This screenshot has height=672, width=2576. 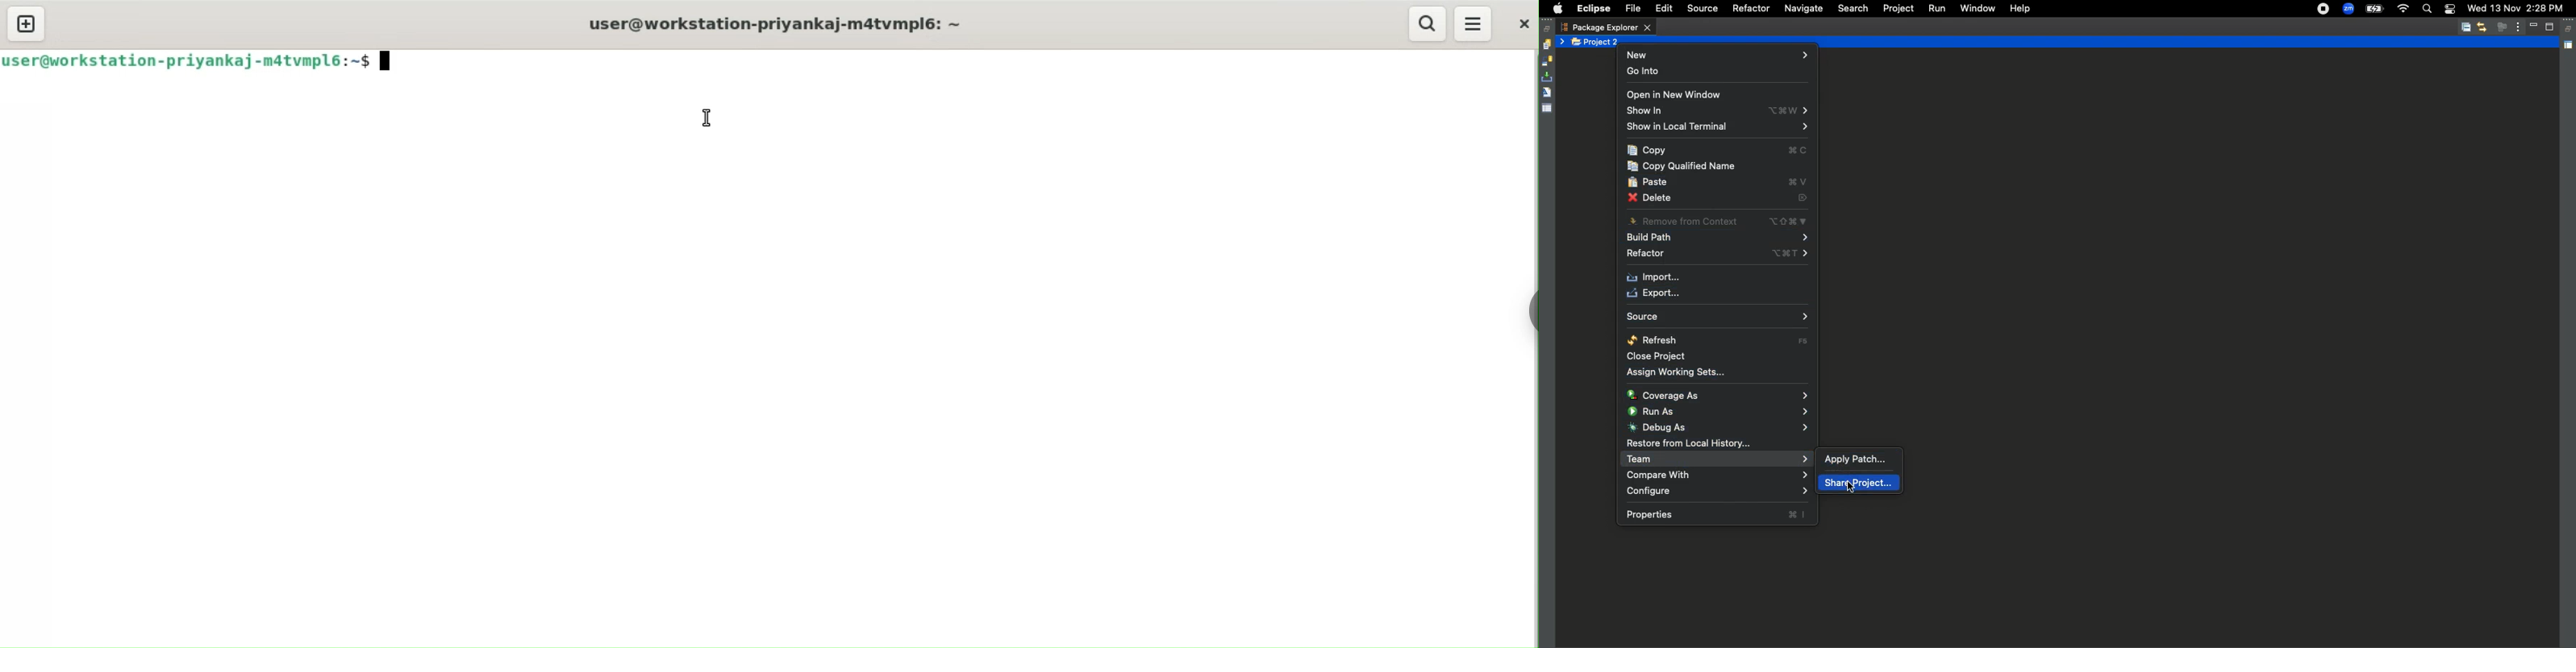 What do you see at coordinates (1717, 220) in the screenshot?
I see `Remove from context` at bounding box center [1717, 220].